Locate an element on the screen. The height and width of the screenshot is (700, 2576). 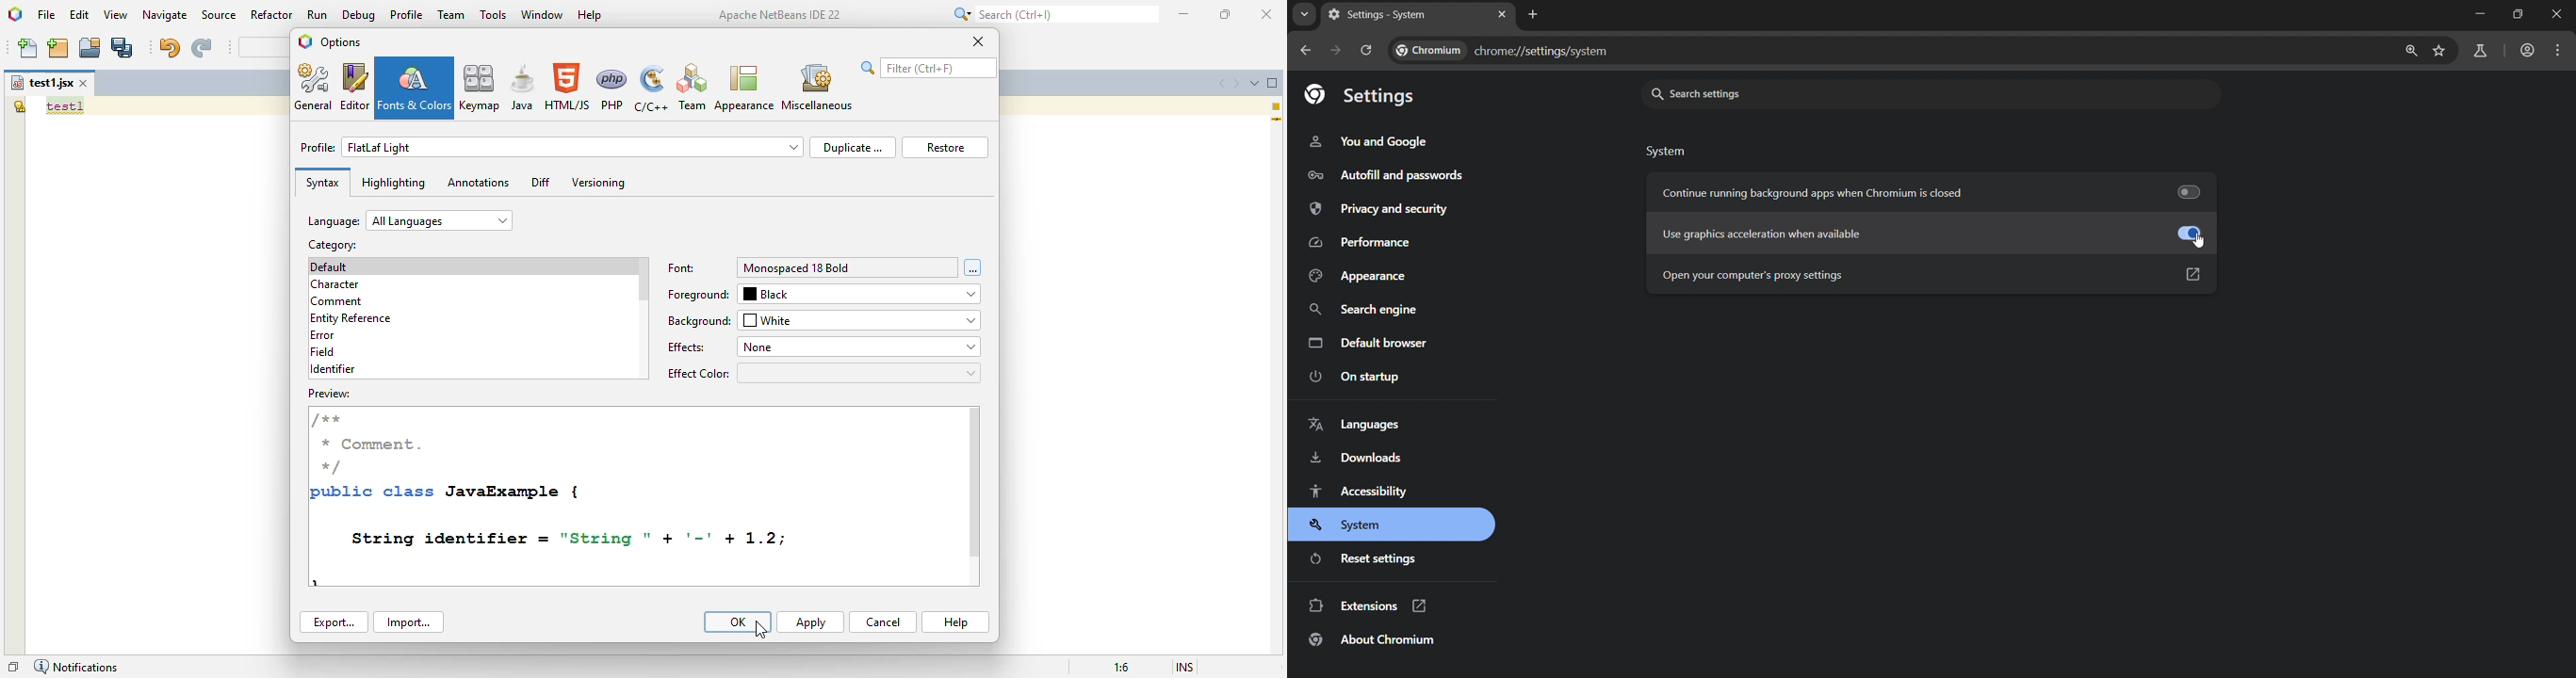
languages is located at coordinates (1354, 428).